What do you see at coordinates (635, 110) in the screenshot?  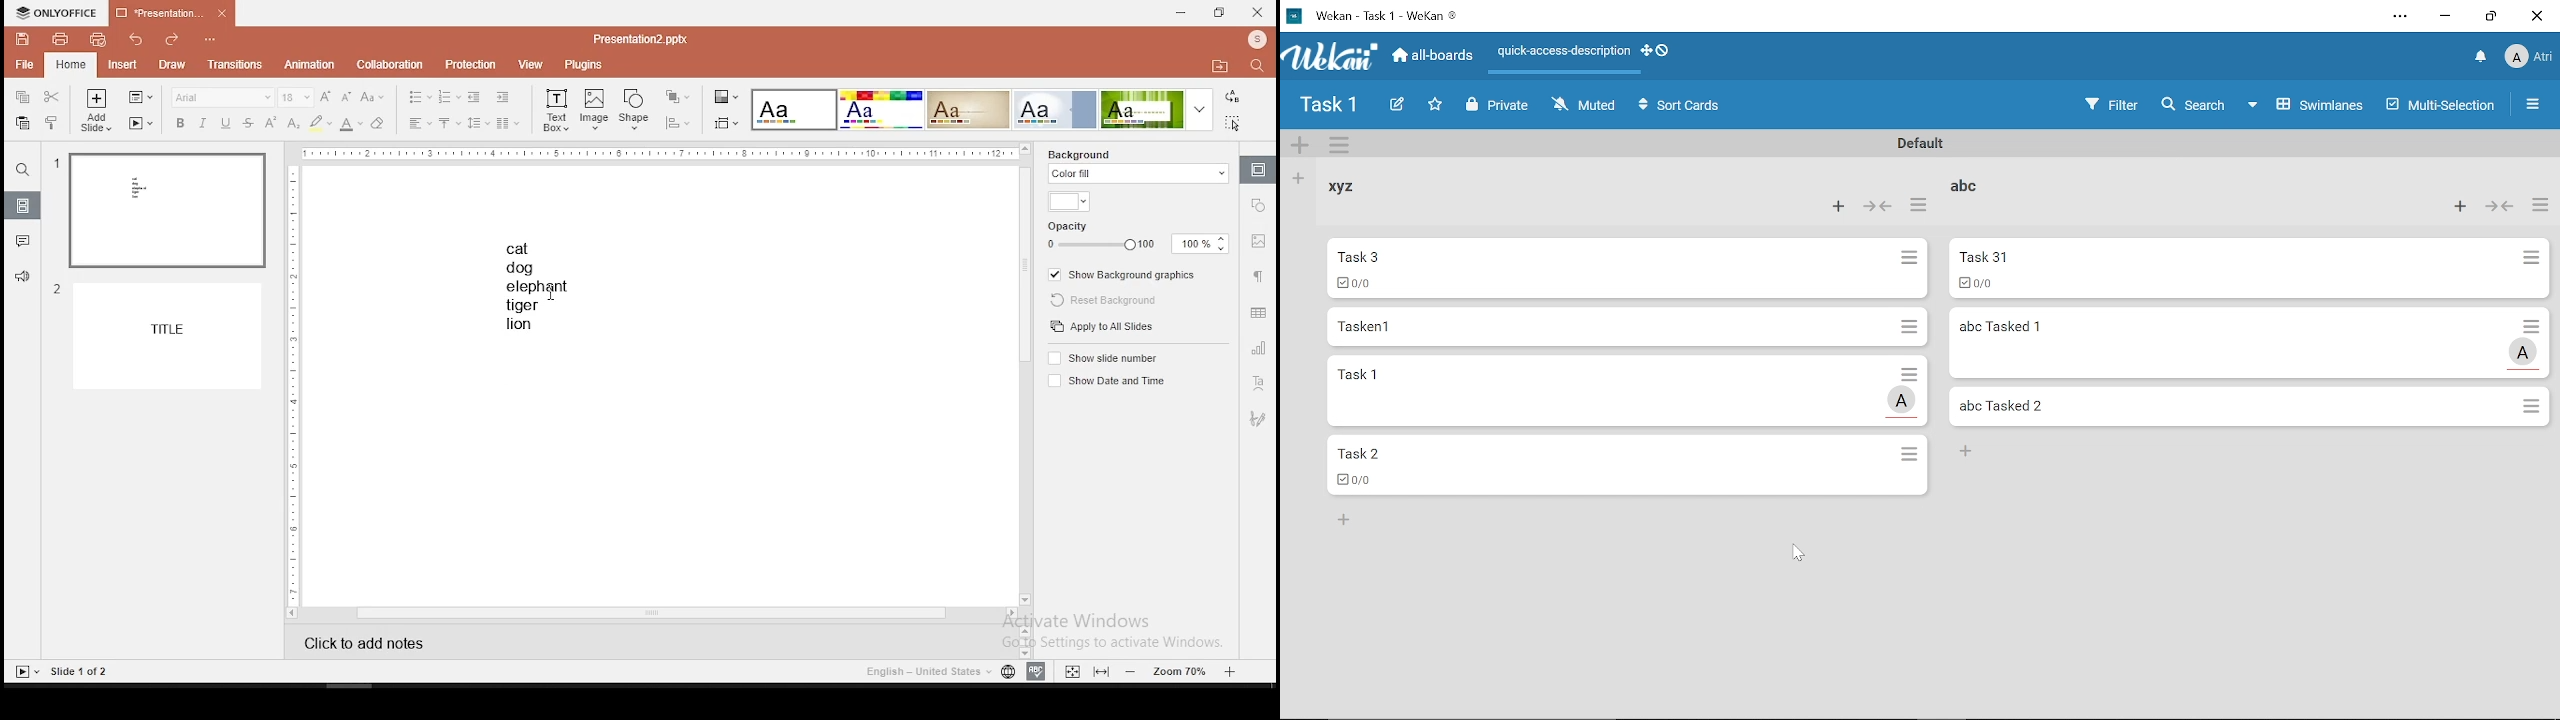 I see `shape` at bounding box center [635, 110].